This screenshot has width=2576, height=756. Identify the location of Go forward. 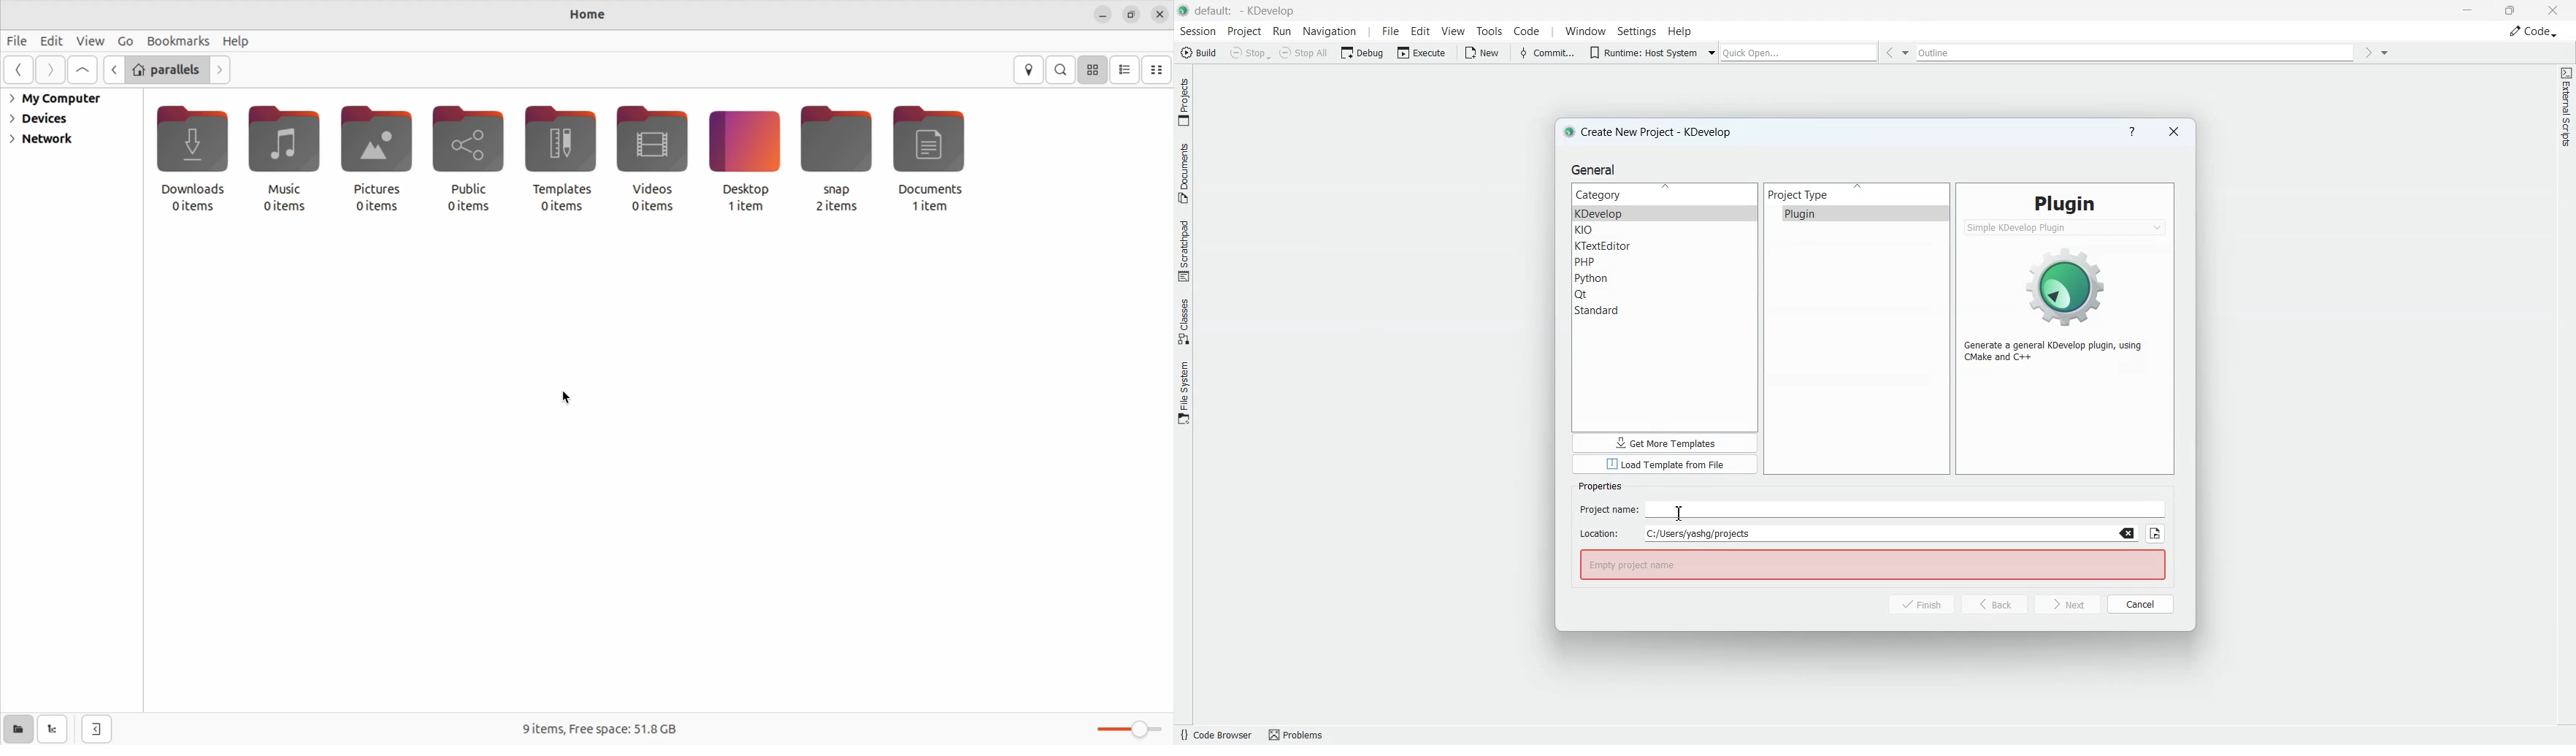
(2368, 53).